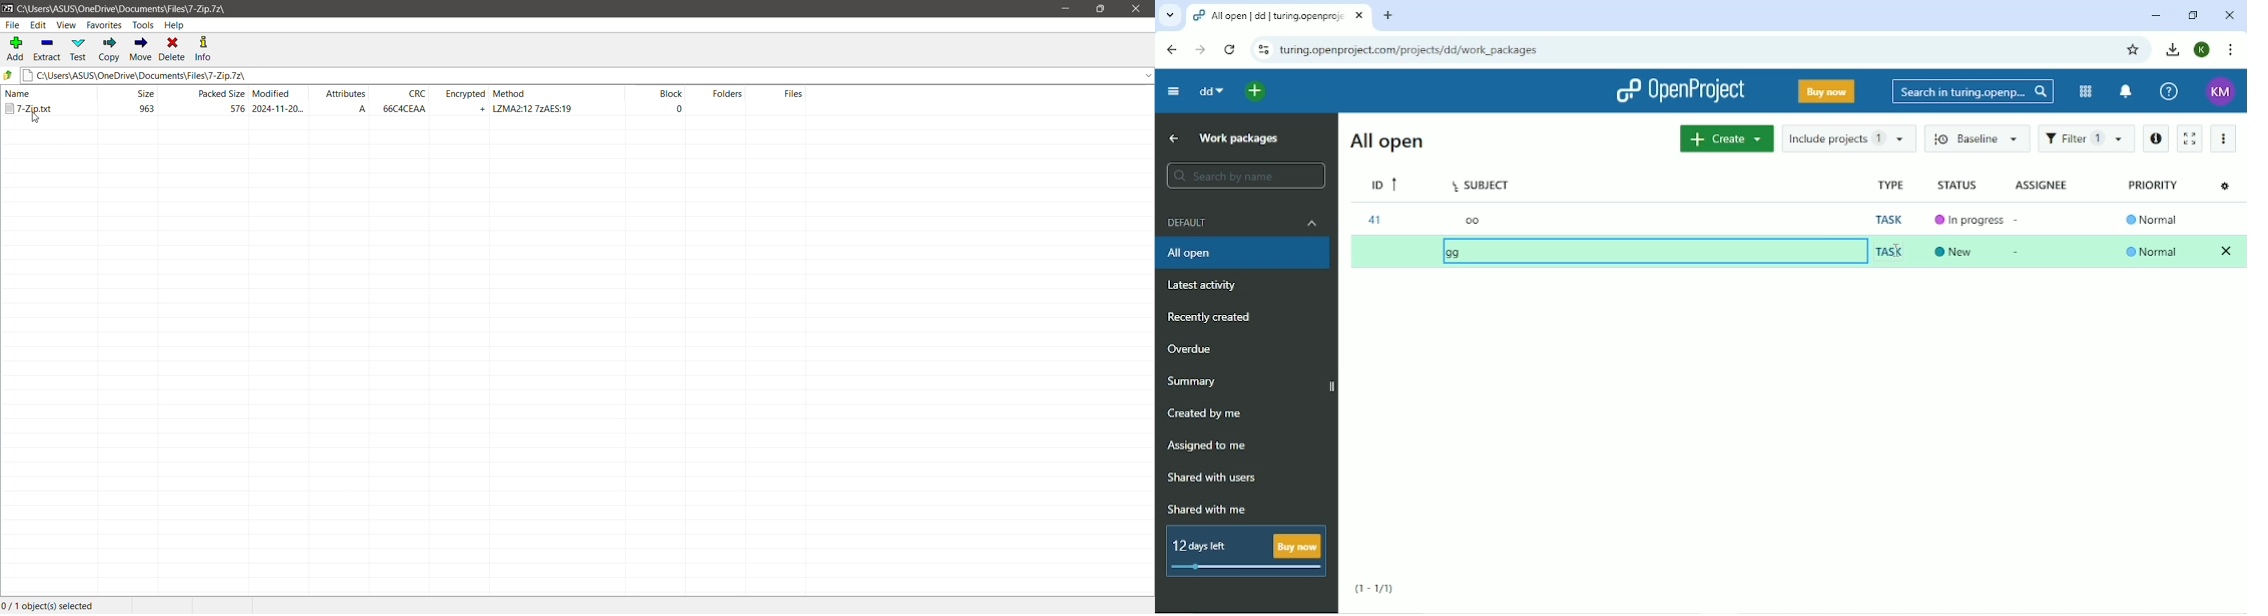  What do you see at coordinates (2152, 219) in the screenshot?
I see `Normal` at bounding box center [2152, 219].